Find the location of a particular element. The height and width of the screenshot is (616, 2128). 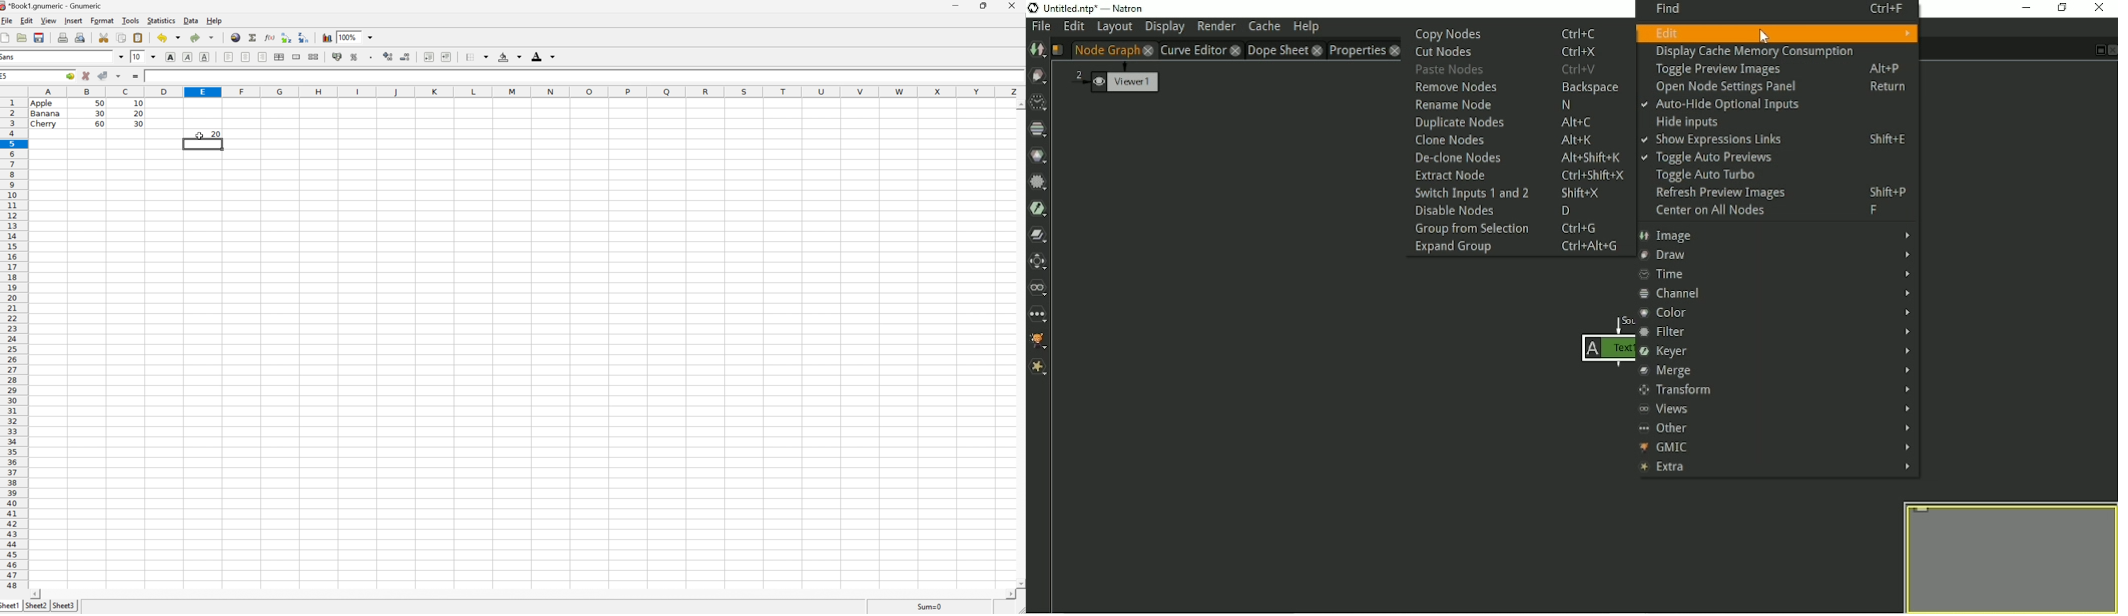

application name is located at coordinates (51, 6).